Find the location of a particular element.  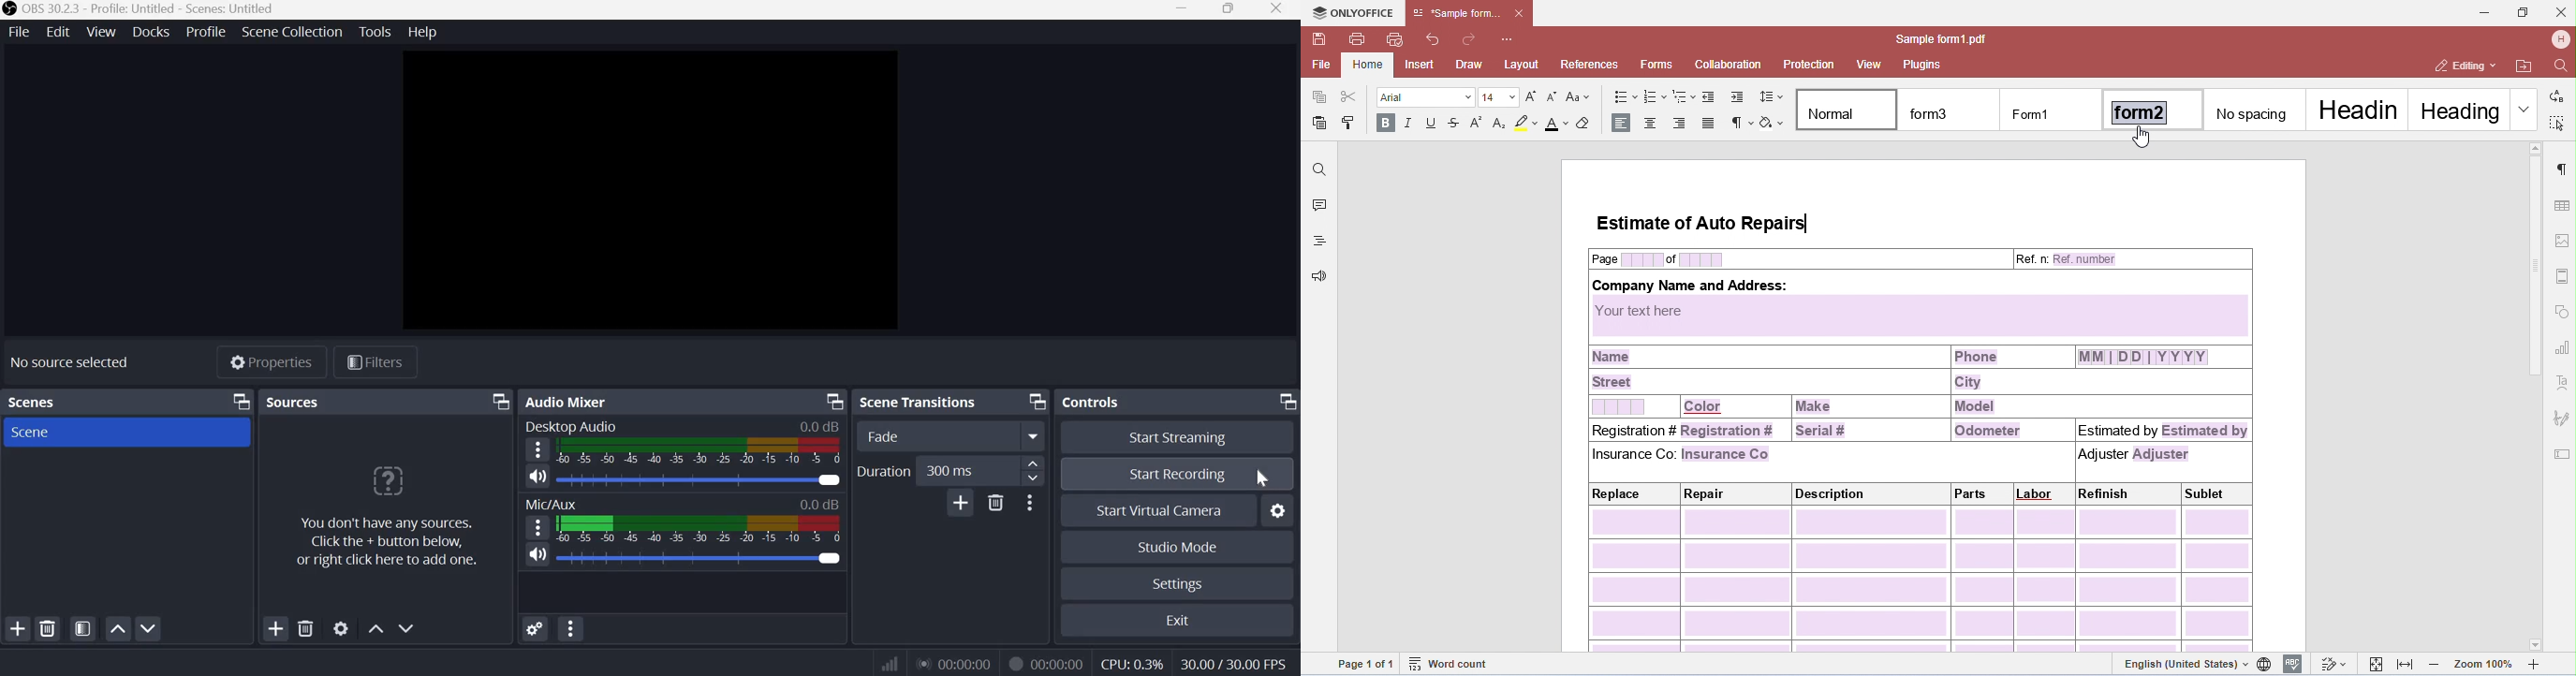

Decrease is located at coordinates (1036, 479).